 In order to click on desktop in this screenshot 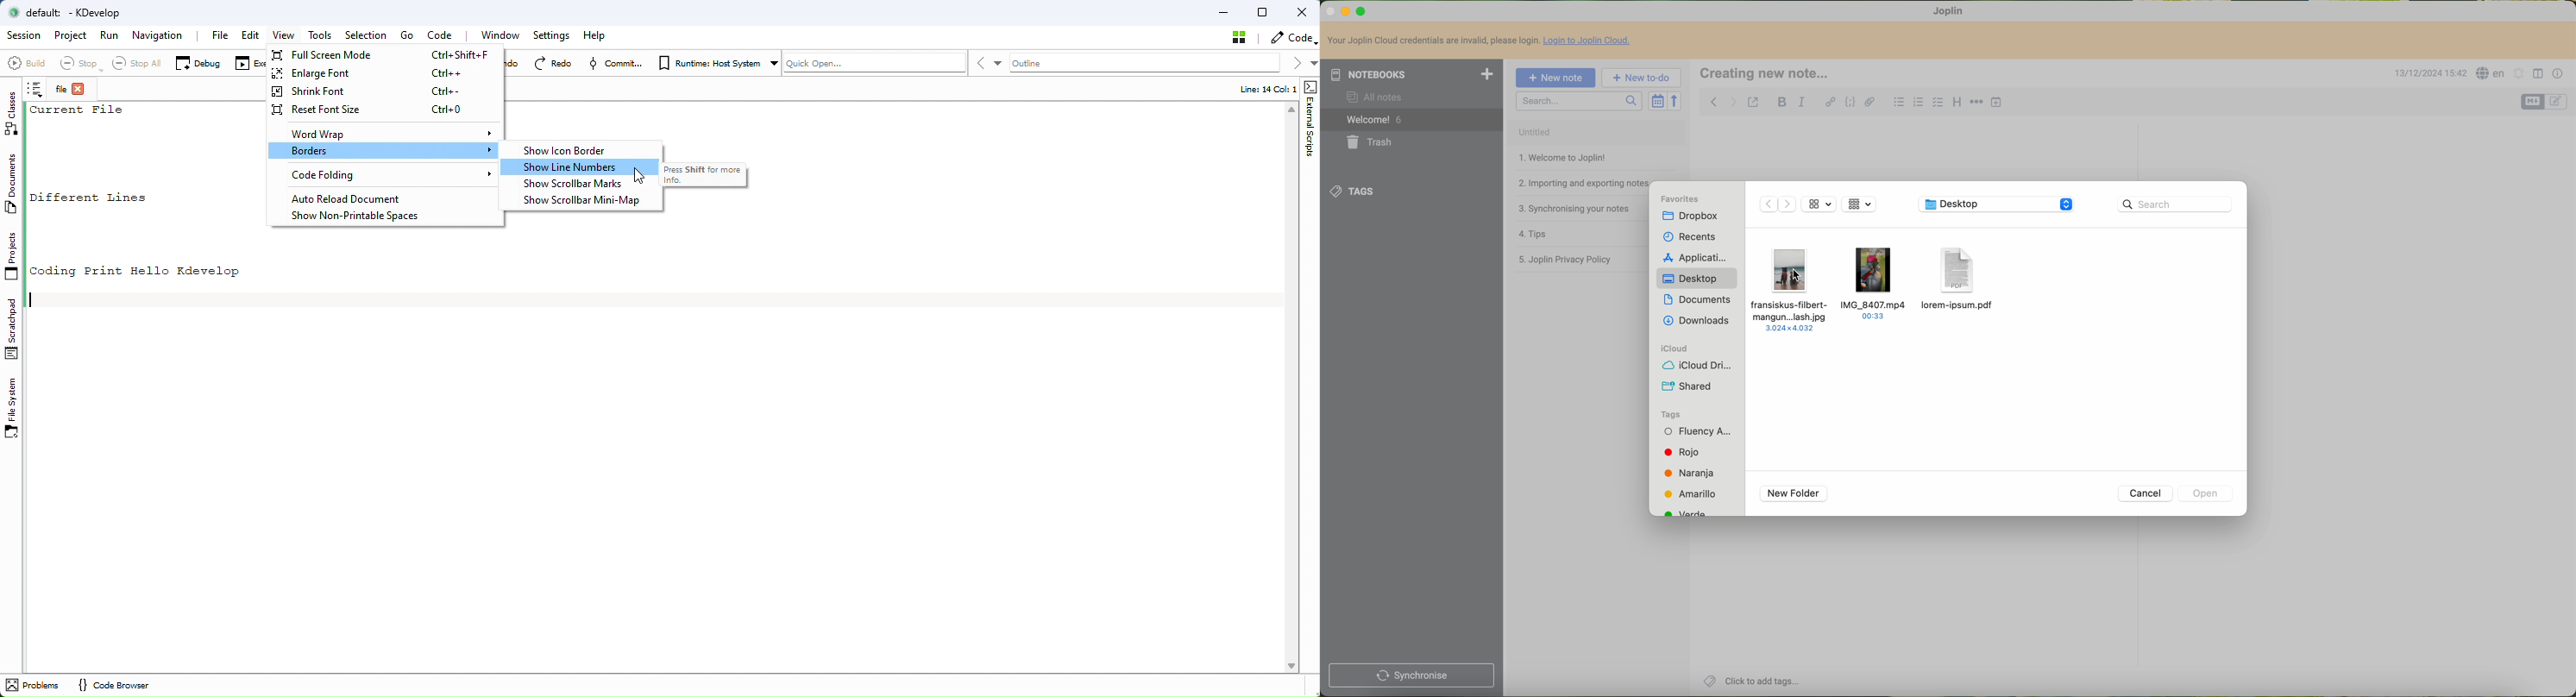, I will do `click(1694, 279)`.